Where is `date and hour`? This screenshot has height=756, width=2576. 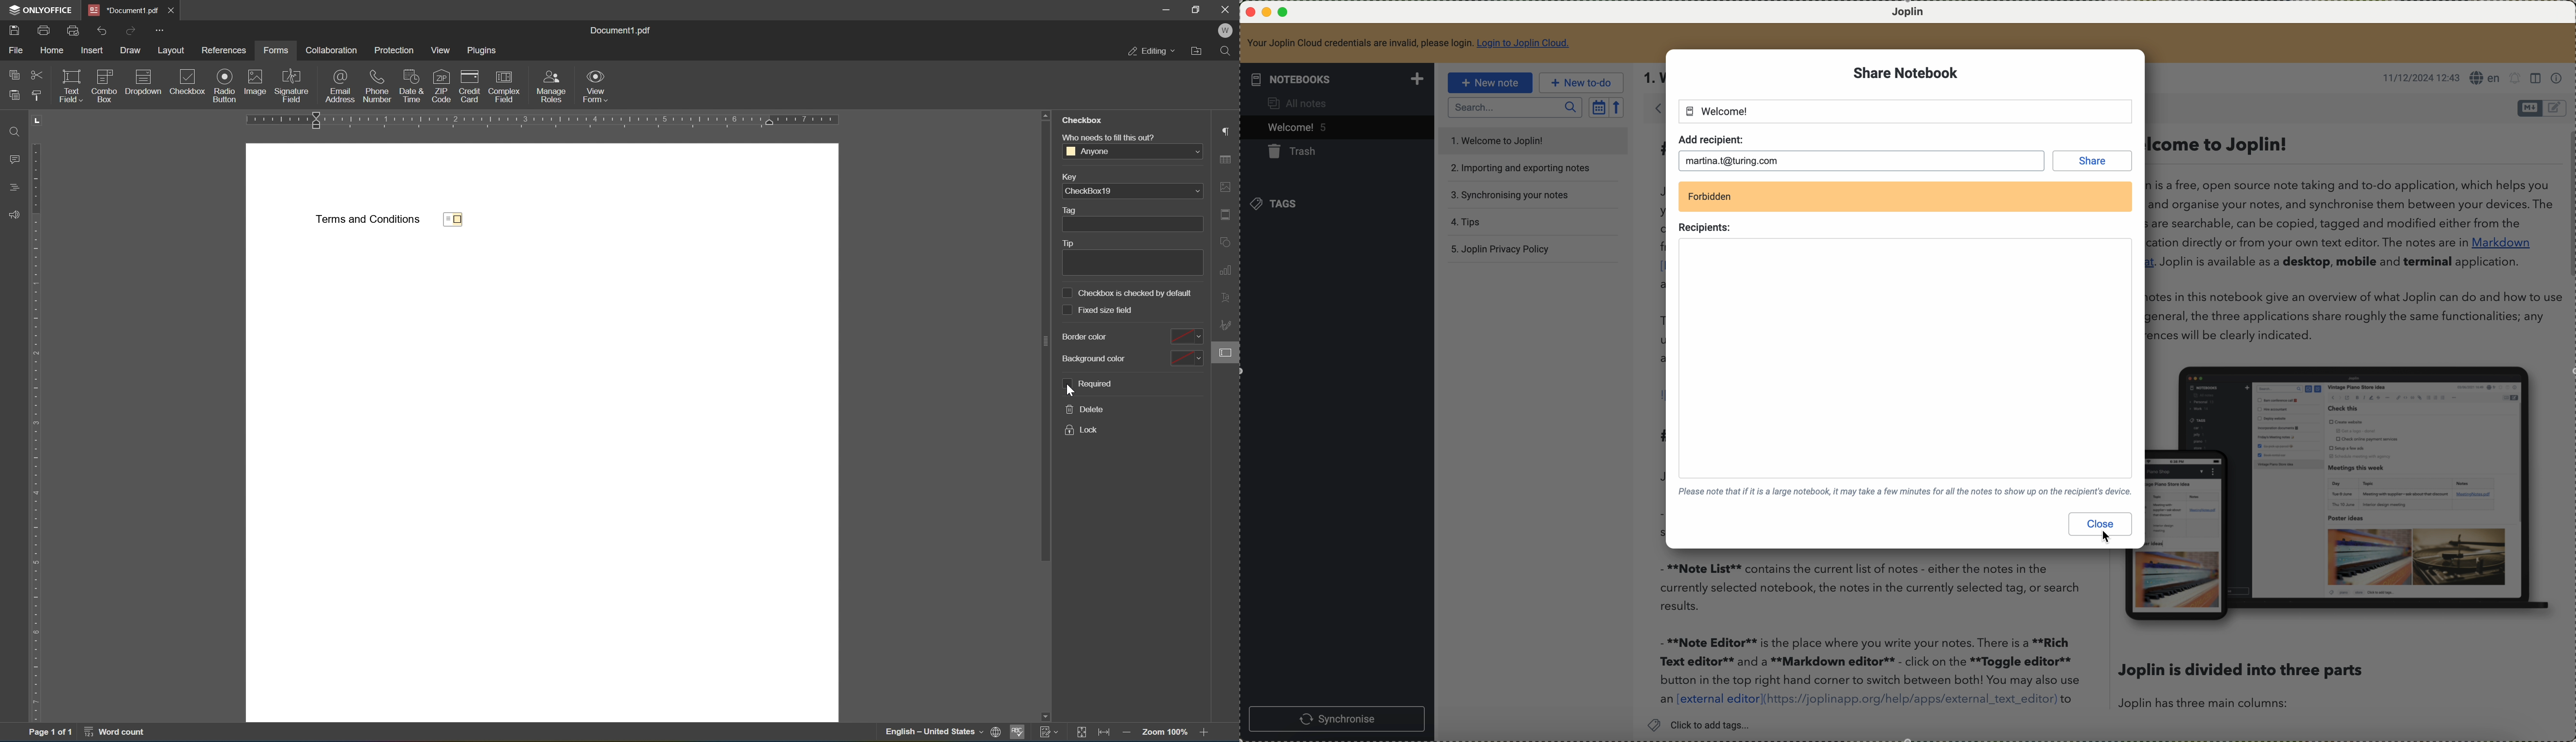
date and hour is located at coordinates (2420, 77).